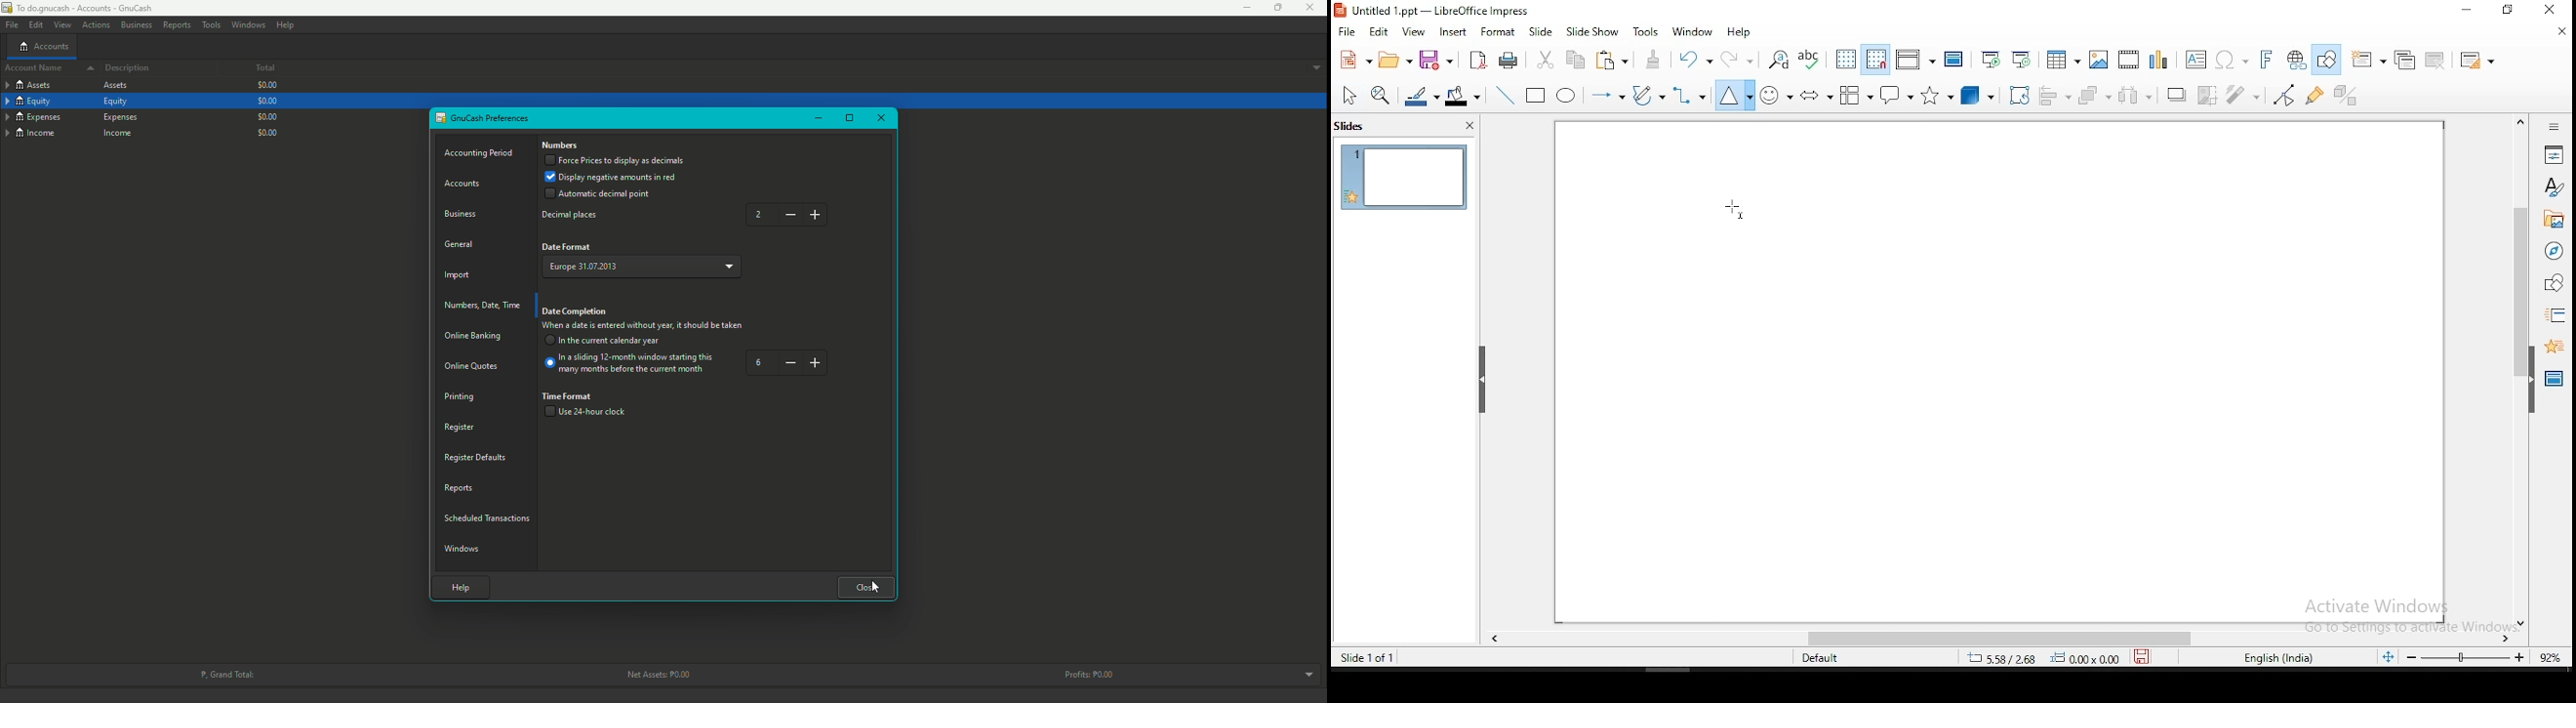 The width and height of the screenshot is (2576, 728). I want to click on properties, so click(2556, 153).